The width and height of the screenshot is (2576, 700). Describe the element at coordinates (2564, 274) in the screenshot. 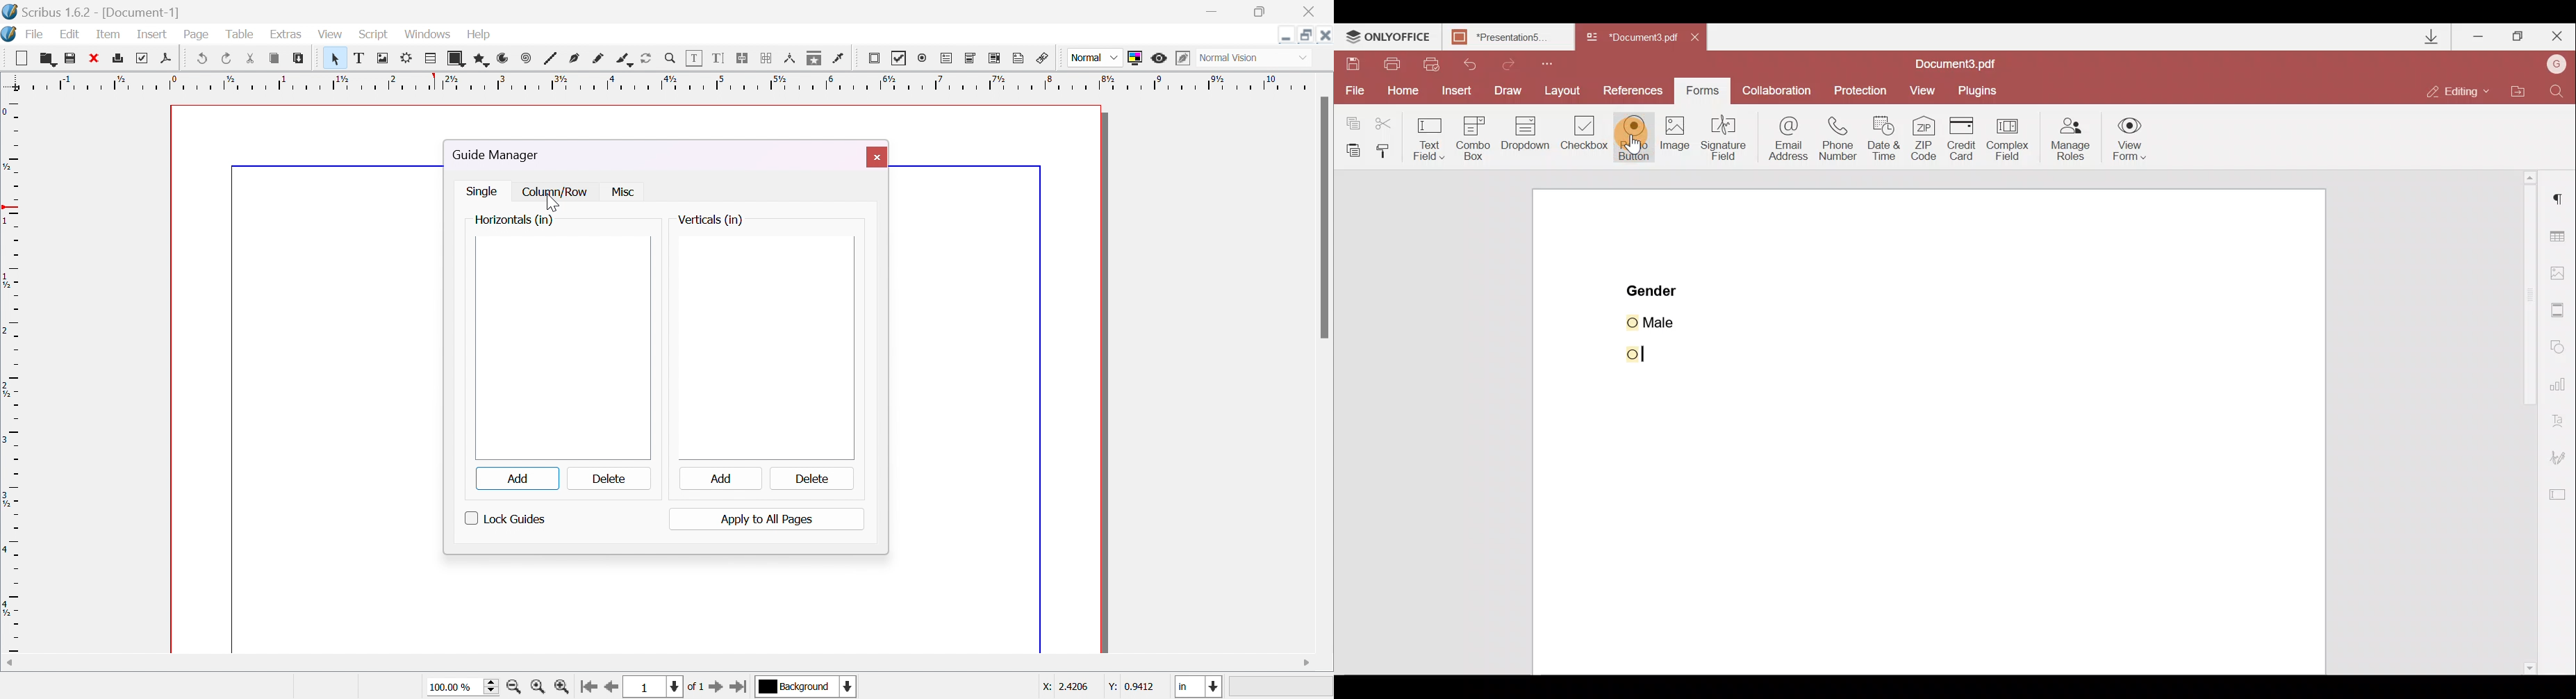

I see `Image settings` at that location.